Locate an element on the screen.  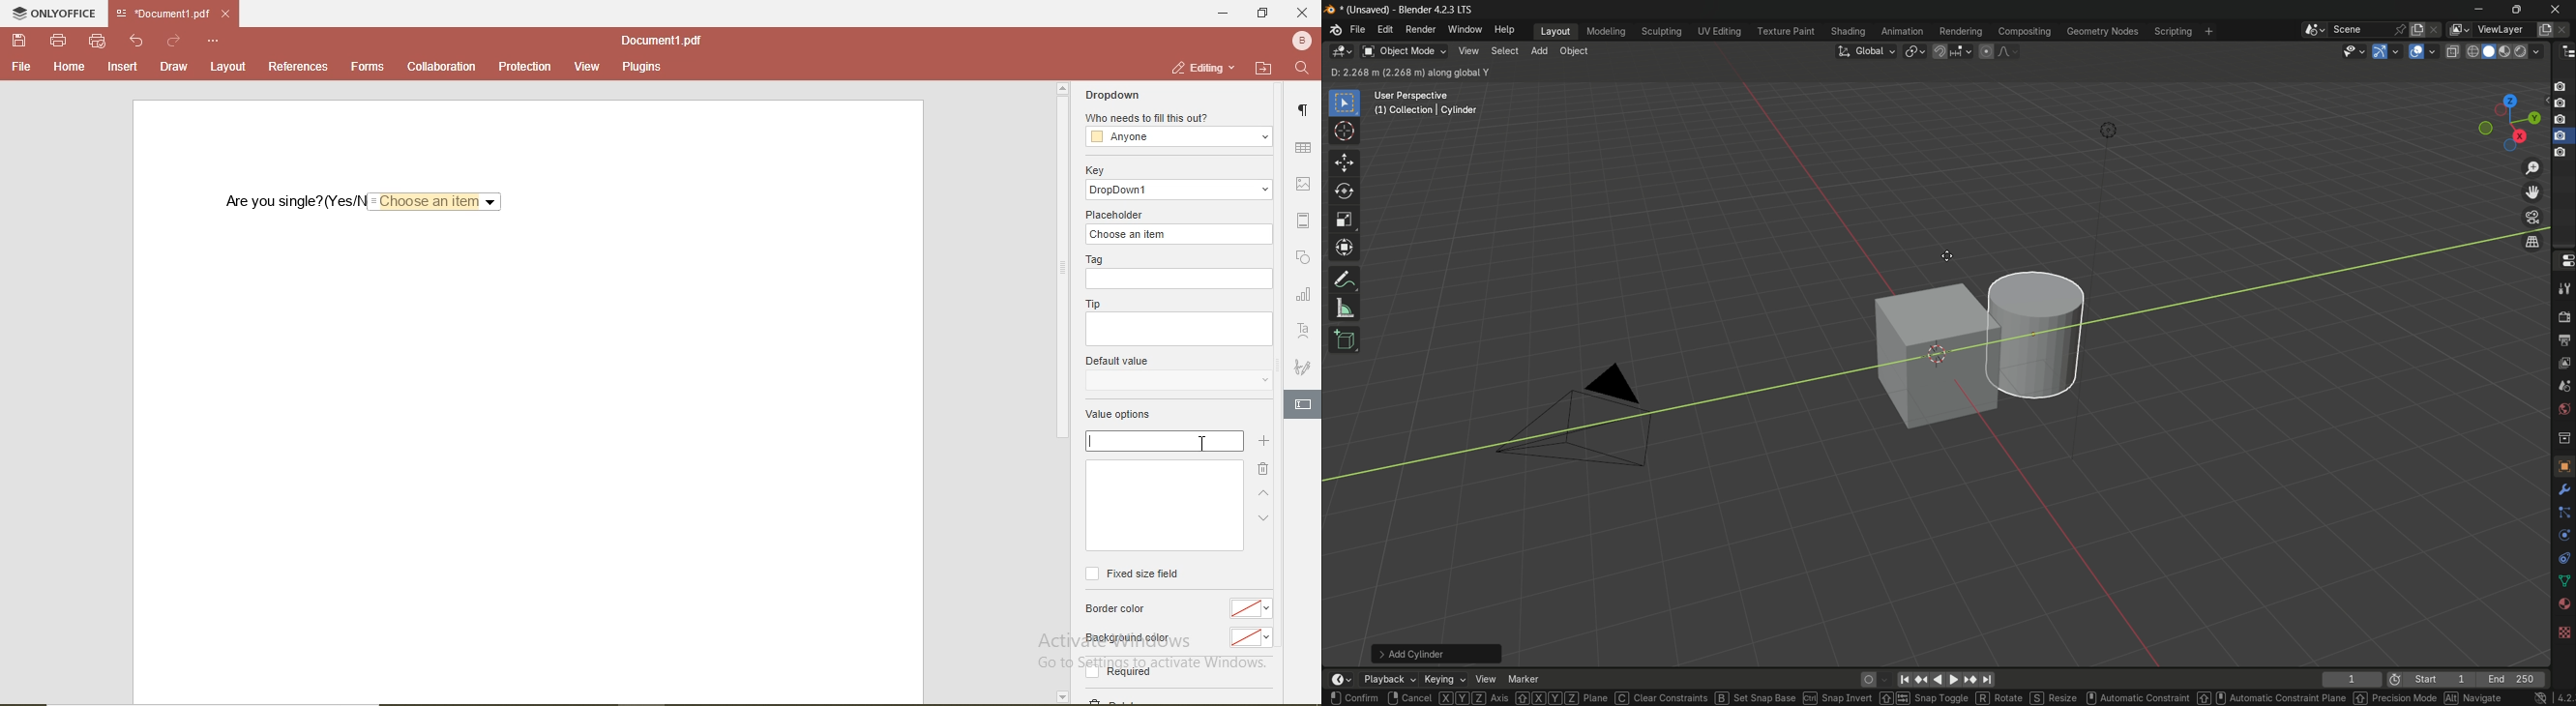
sphere is located at coordinates (2562, 605).